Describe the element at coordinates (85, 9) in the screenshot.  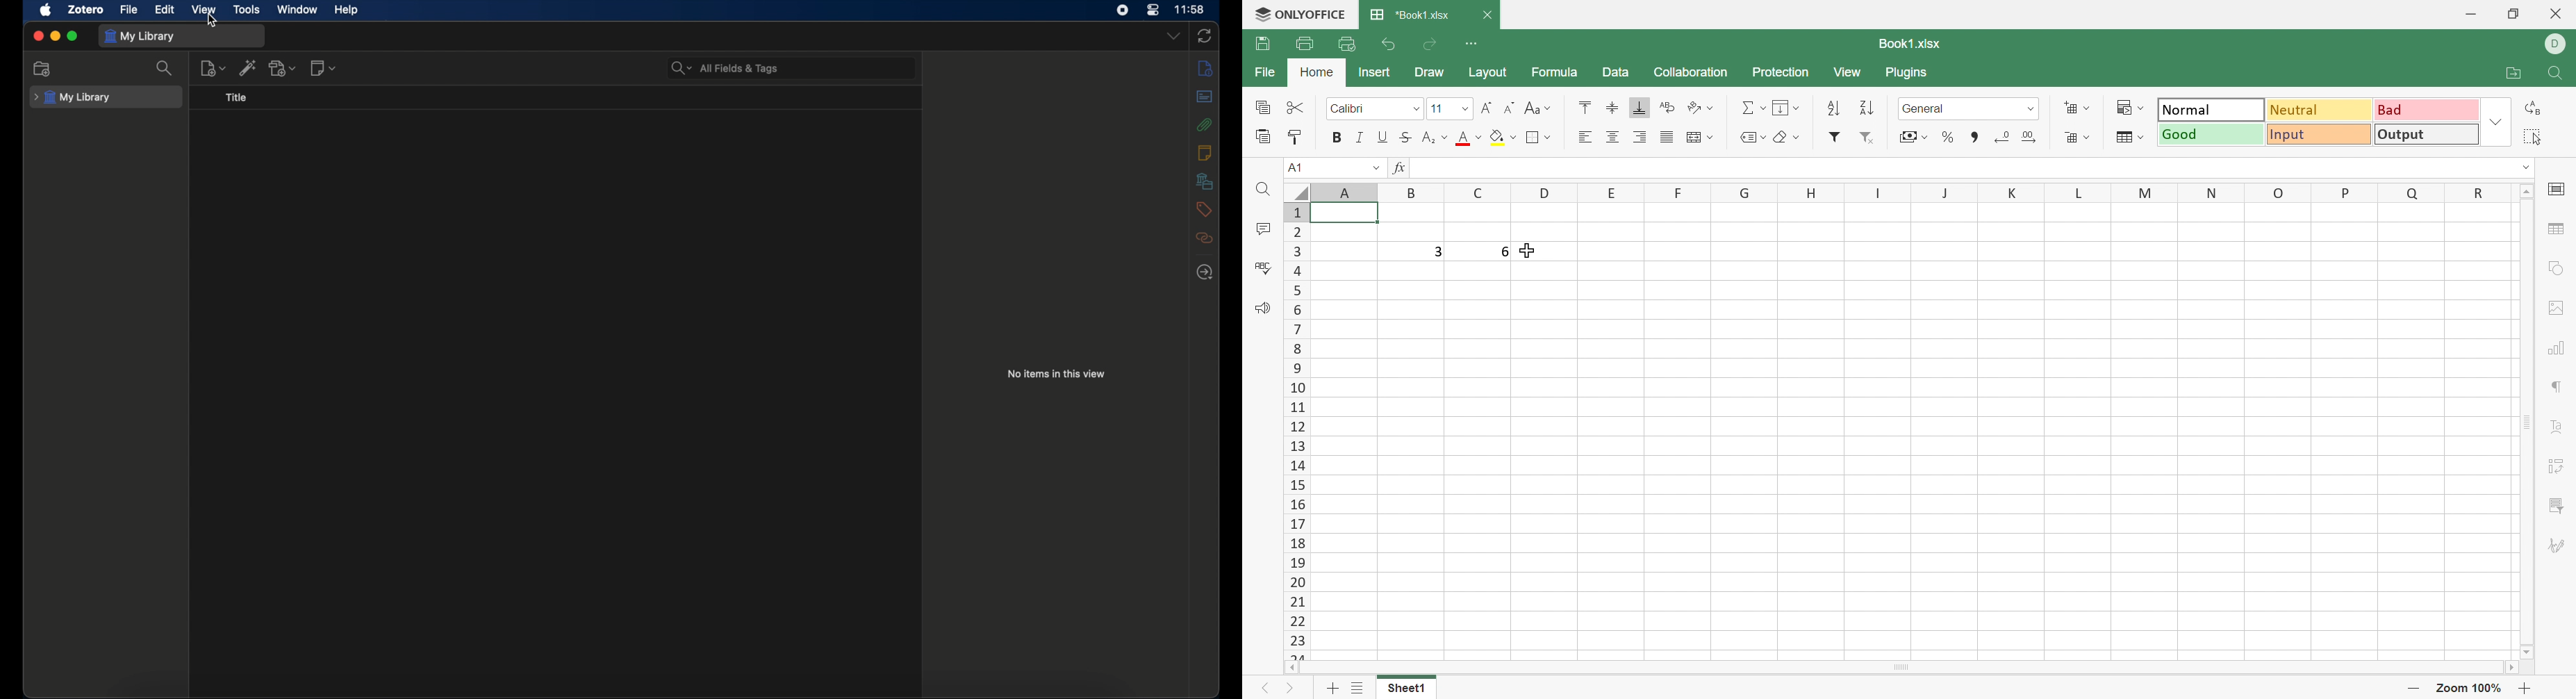
I see `zotero` at that location.